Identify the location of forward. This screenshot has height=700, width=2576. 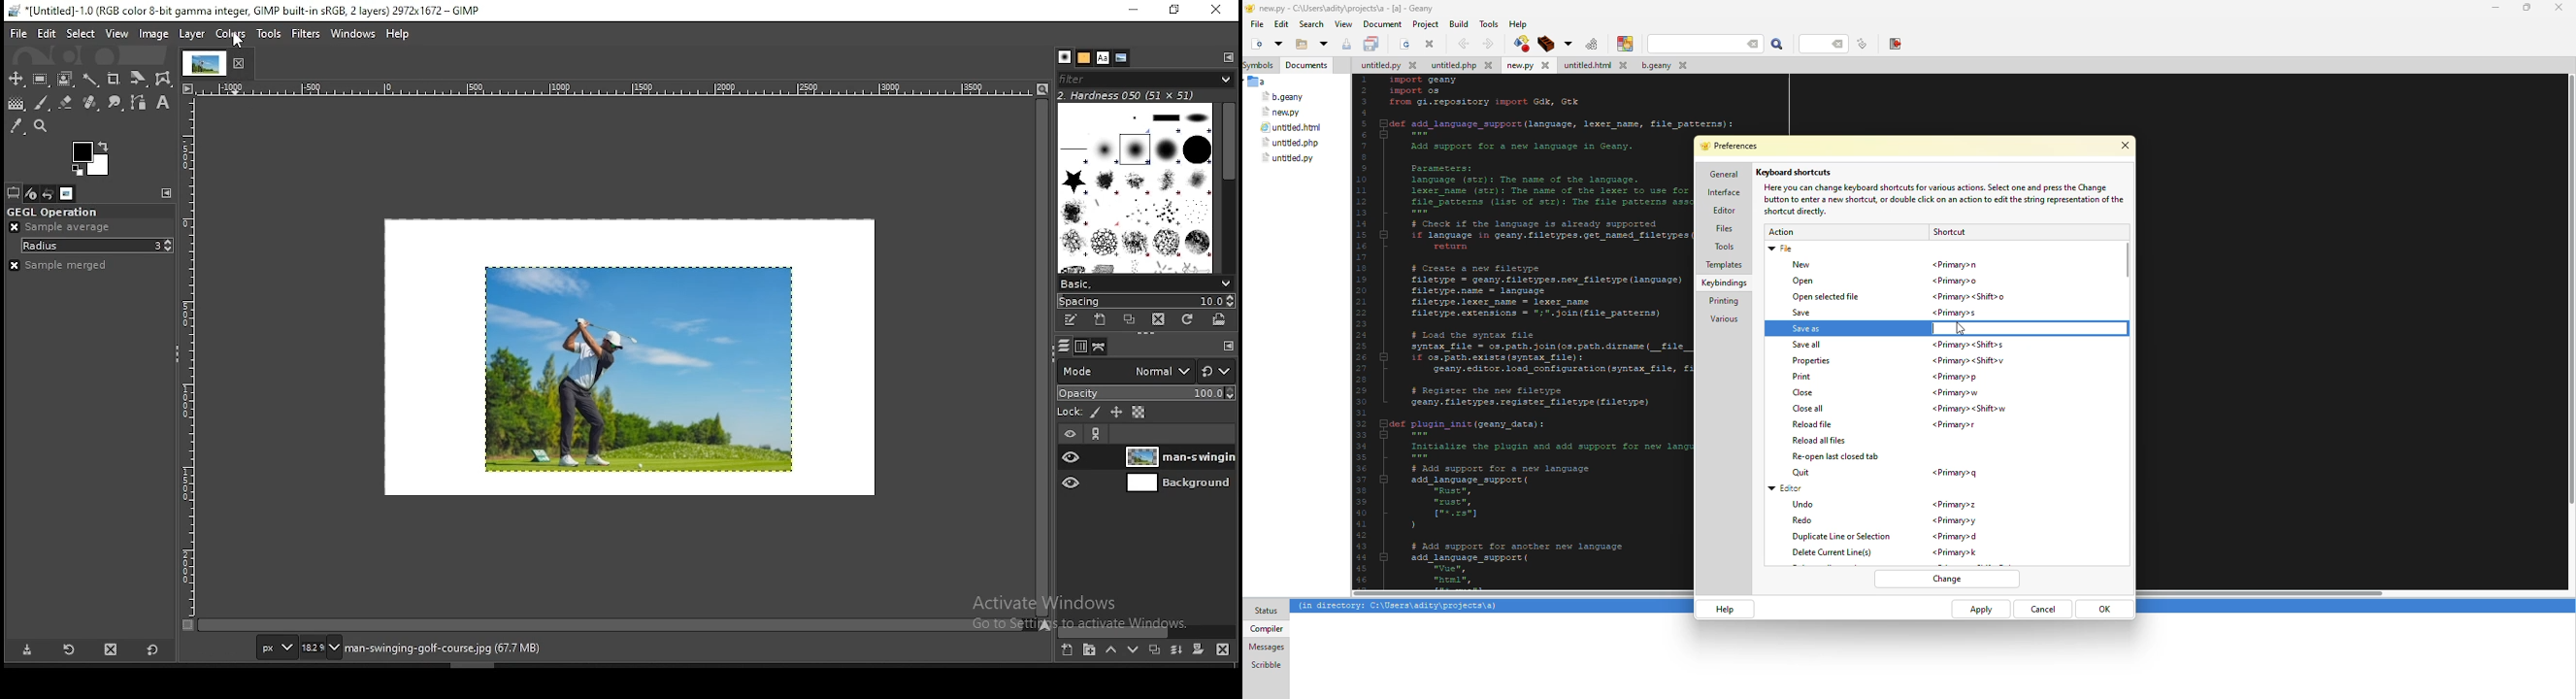
(1486, 44).